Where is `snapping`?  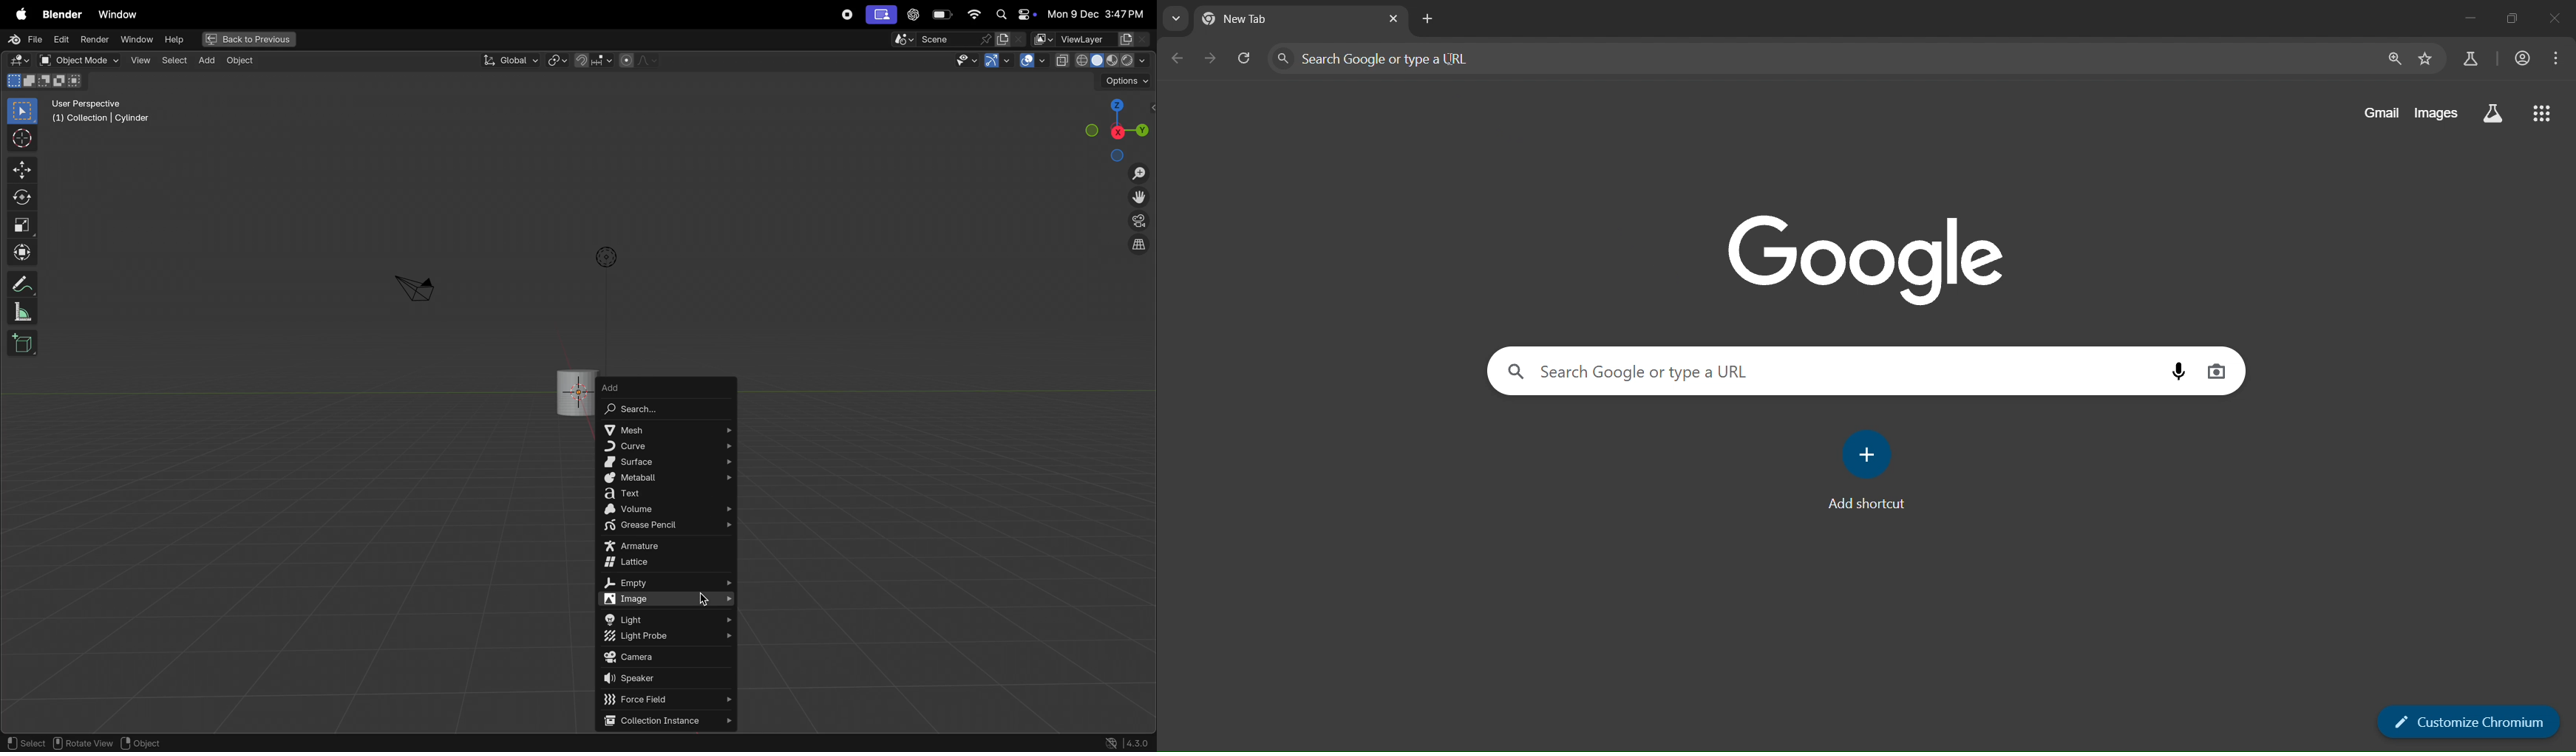
snapping is located at coordinates (593, 60).